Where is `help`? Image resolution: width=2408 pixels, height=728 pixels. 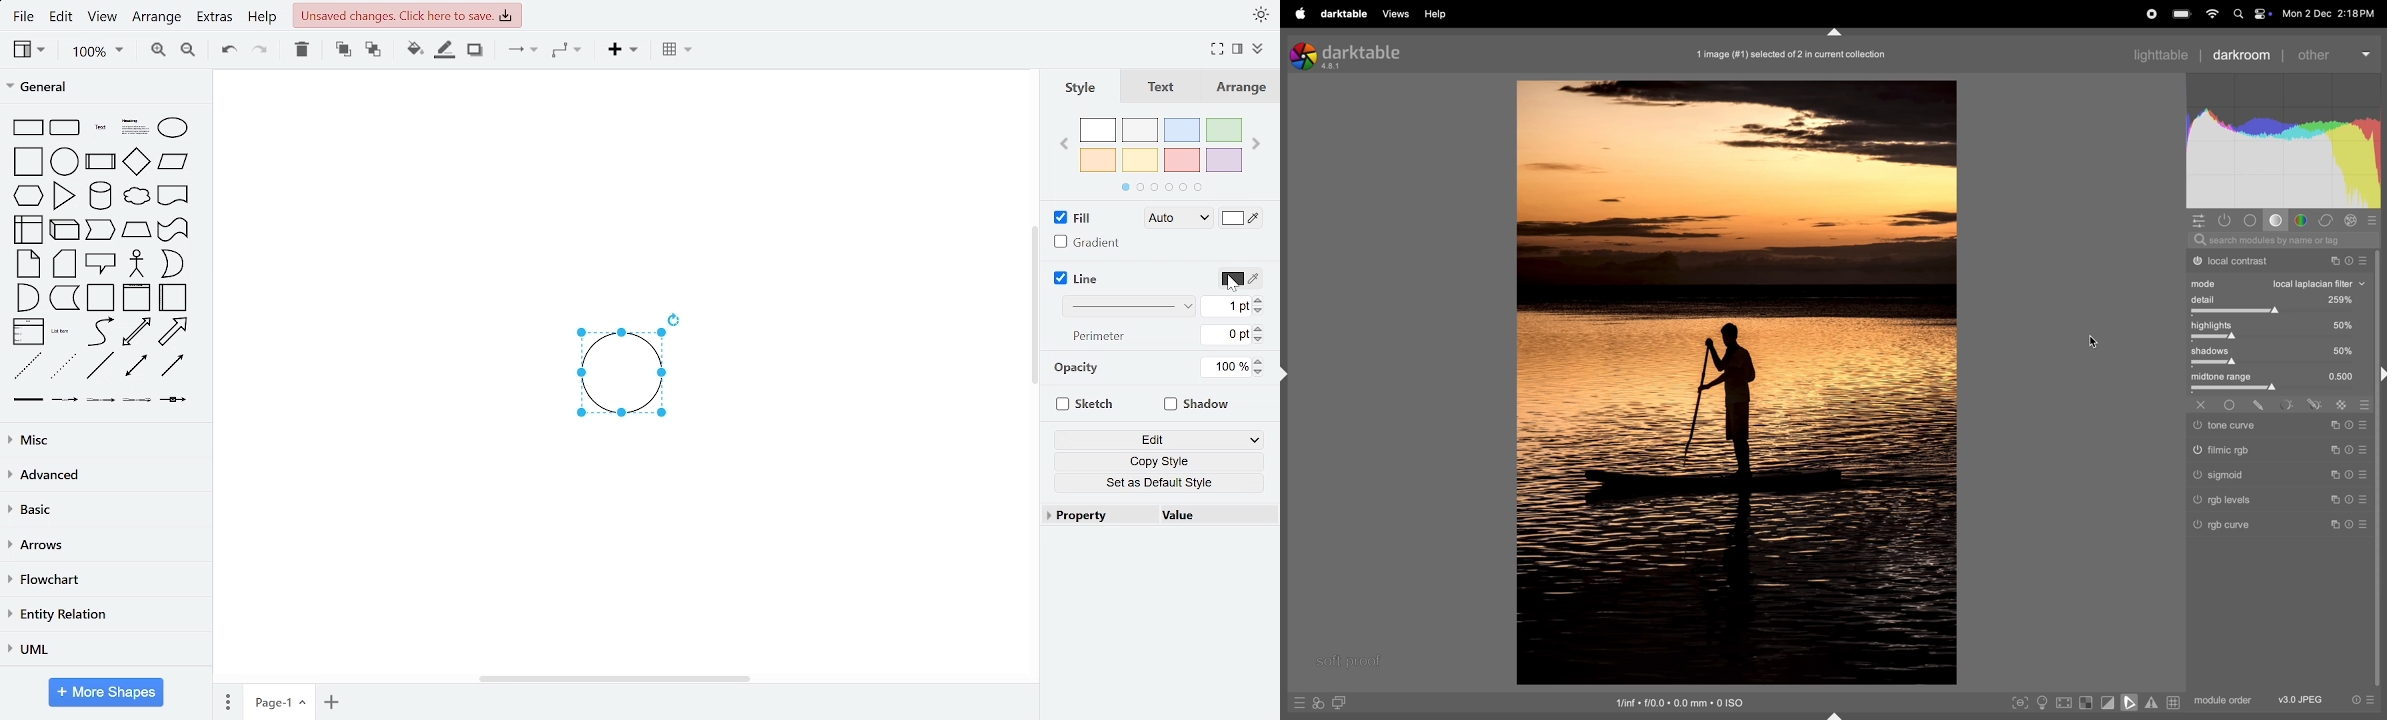
help is located at coordinates (261, 18).